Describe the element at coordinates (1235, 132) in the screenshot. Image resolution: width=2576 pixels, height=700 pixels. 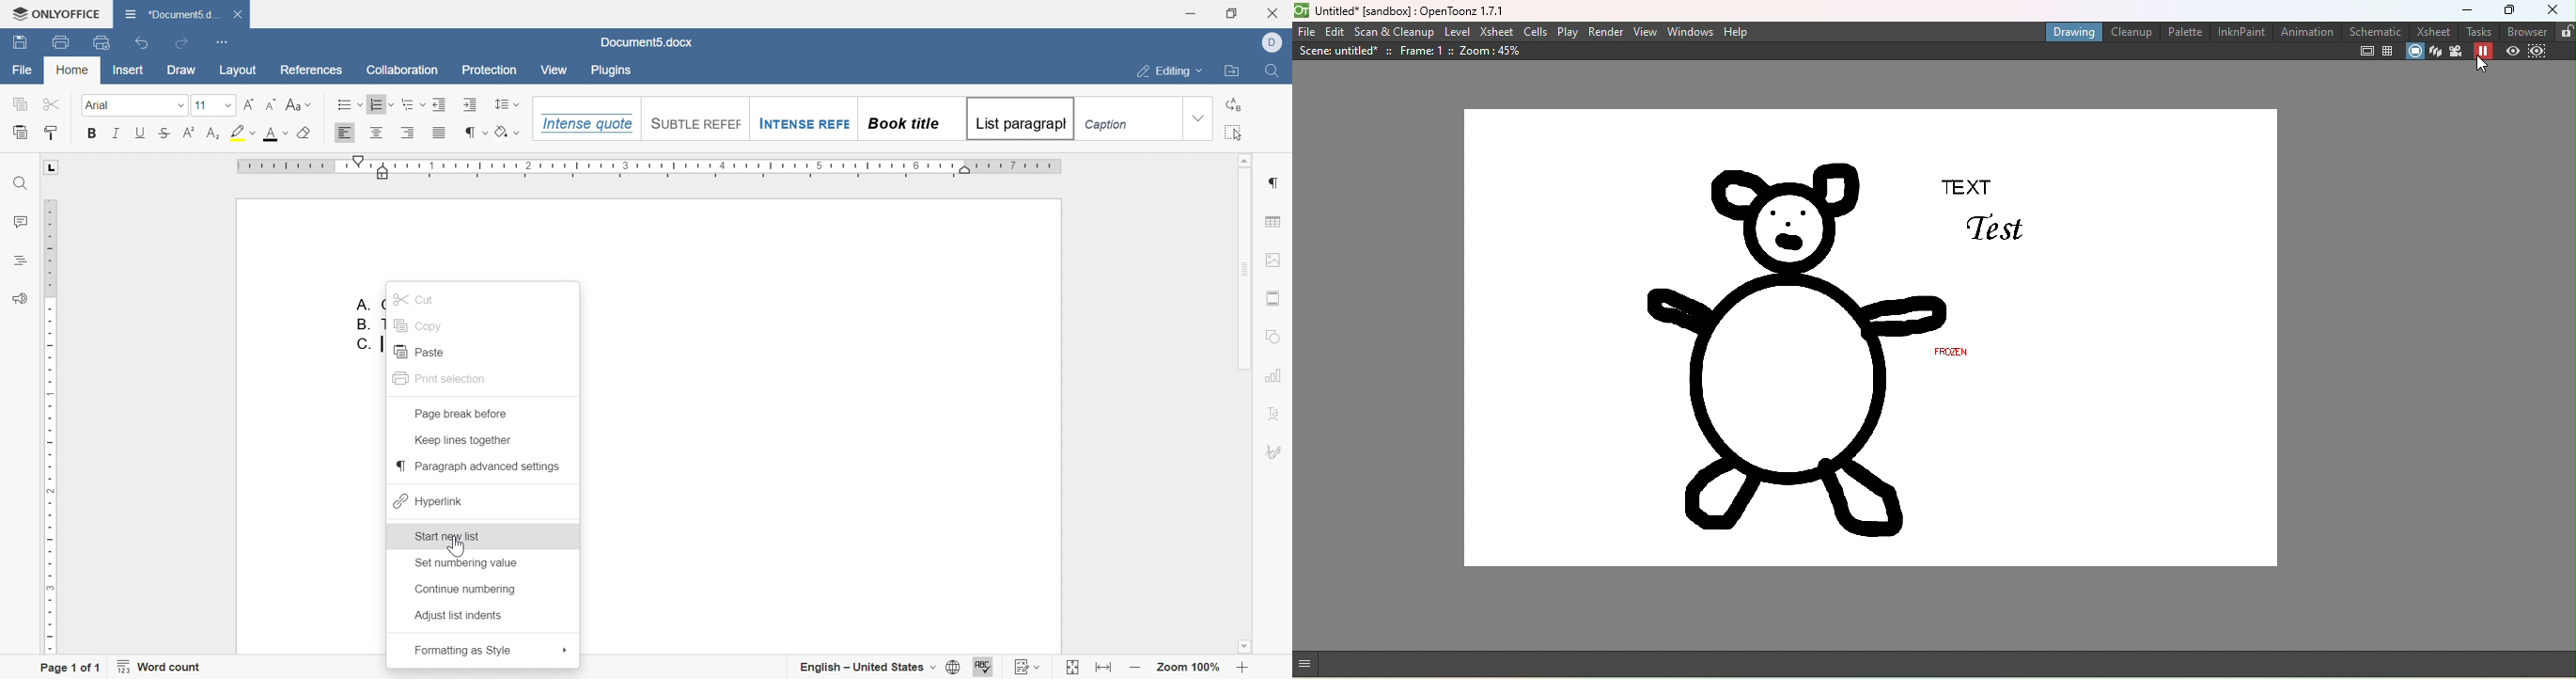
I see `select all` at that location.